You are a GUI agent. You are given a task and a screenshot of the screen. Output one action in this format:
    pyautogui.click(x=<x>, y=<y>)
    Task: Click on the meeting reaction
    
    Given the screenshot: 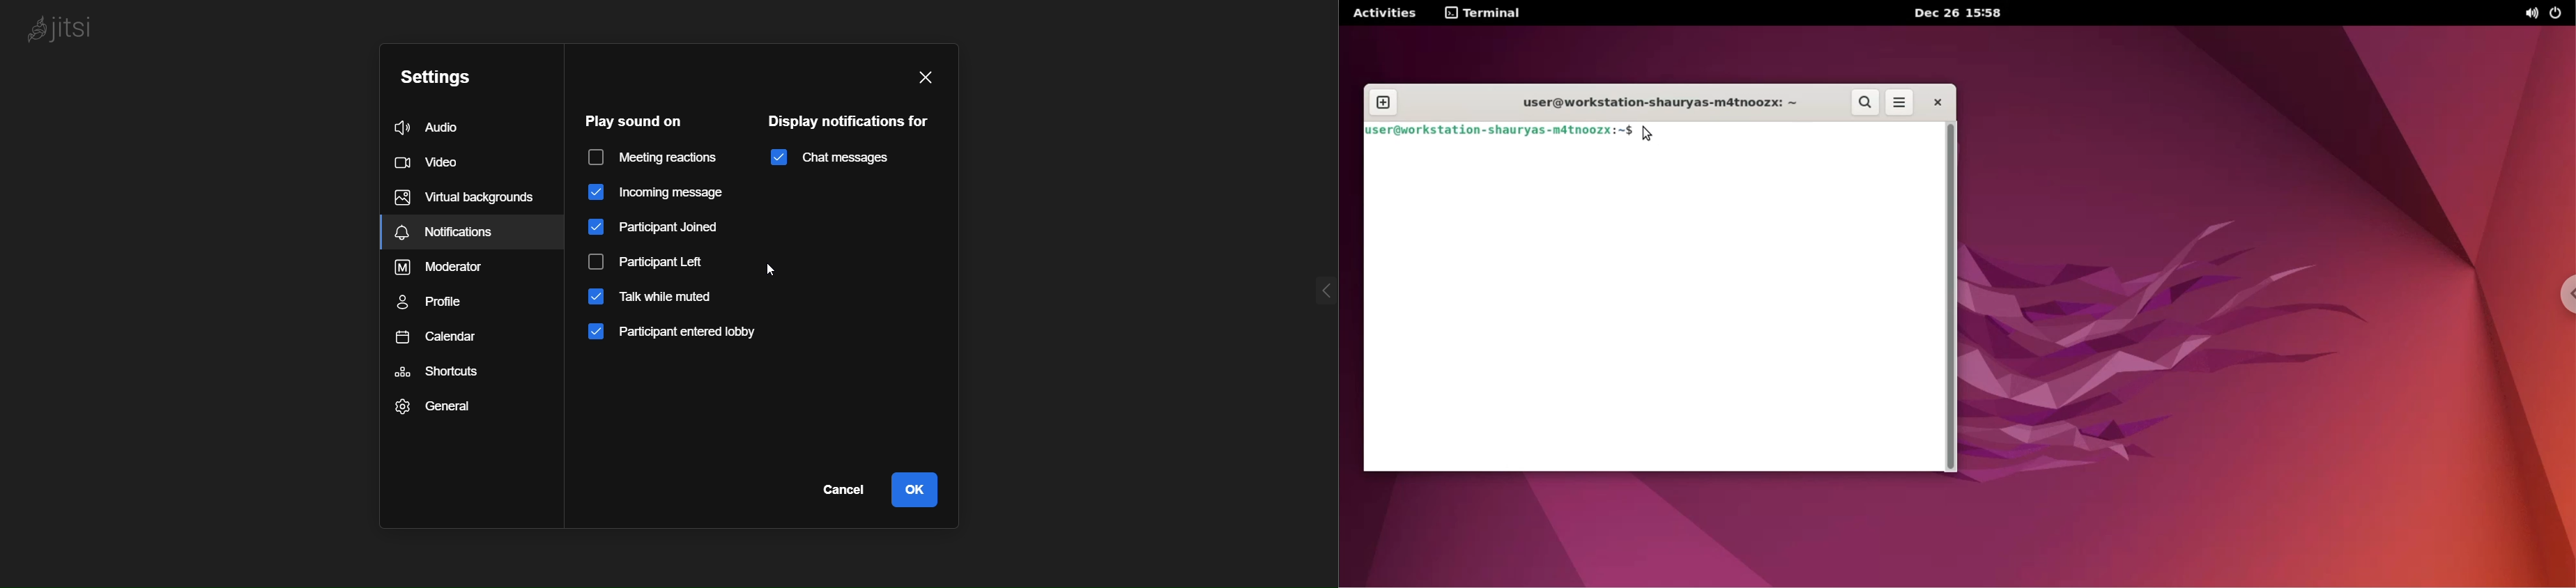 What is the action you would take?
    pyautogui.click(x=655, y=159)
    